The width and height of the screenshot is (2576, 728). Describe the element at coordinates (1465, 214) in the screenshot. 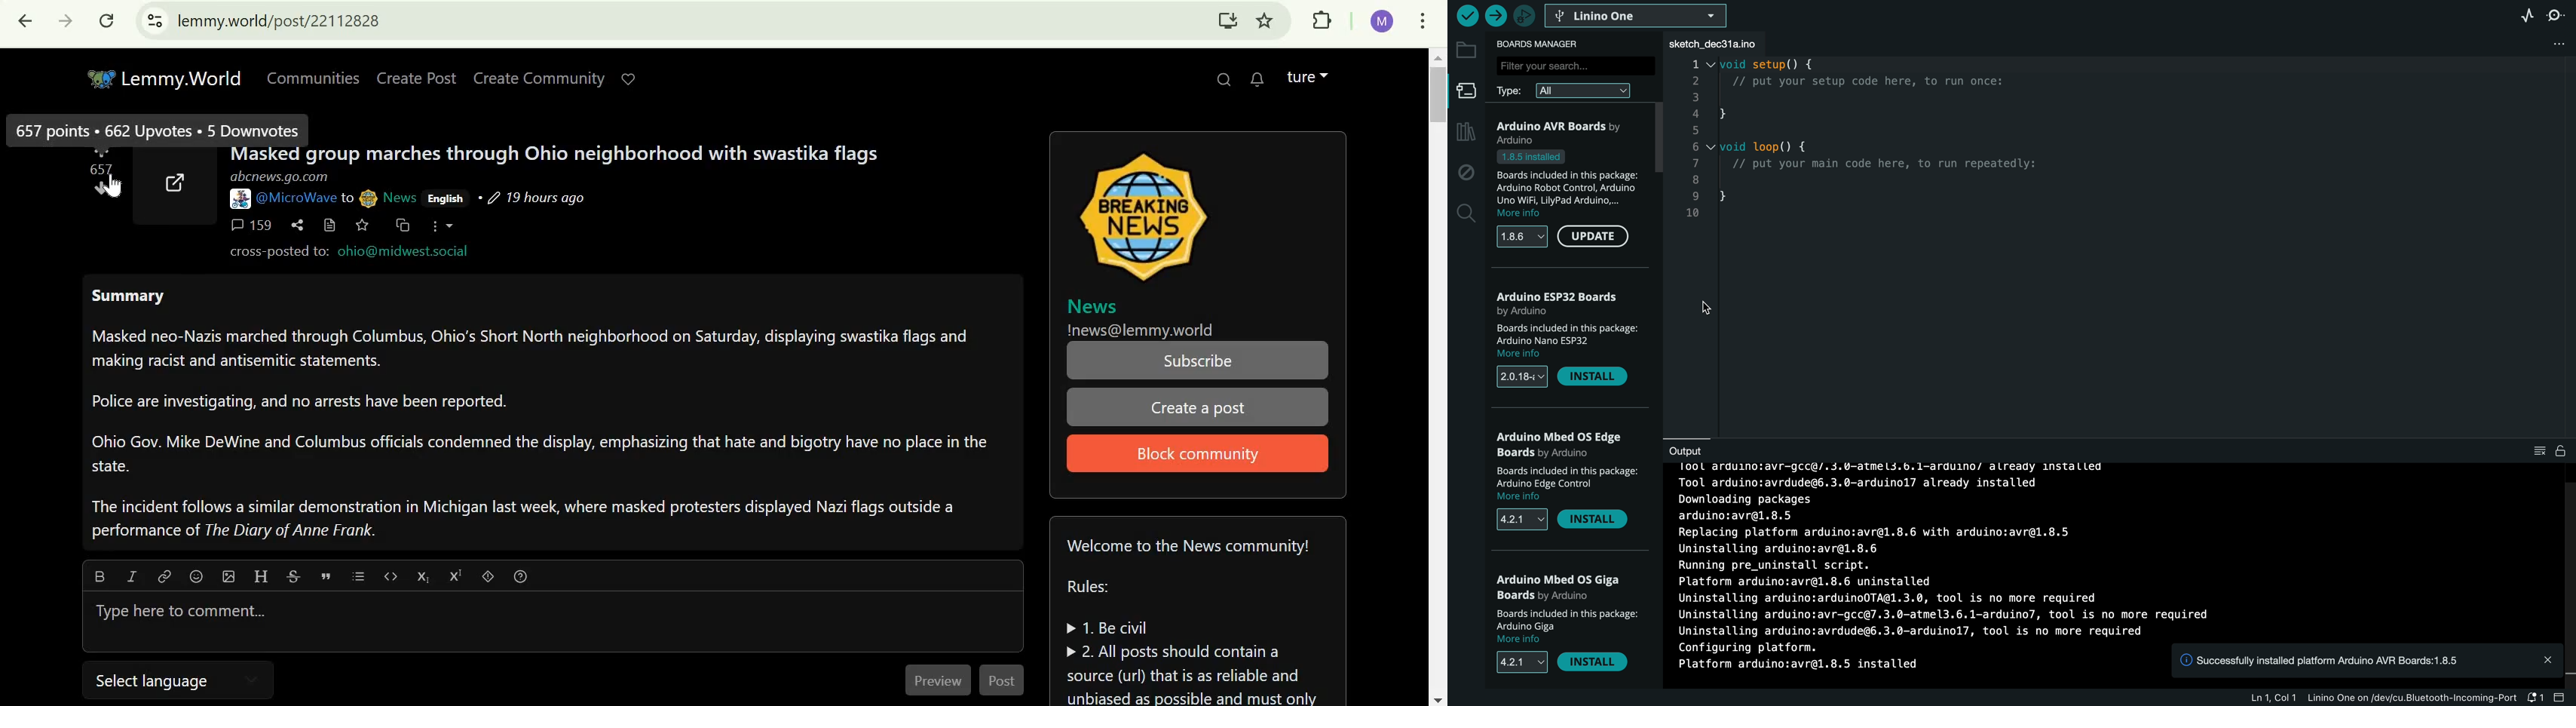

I see `search` at that location.